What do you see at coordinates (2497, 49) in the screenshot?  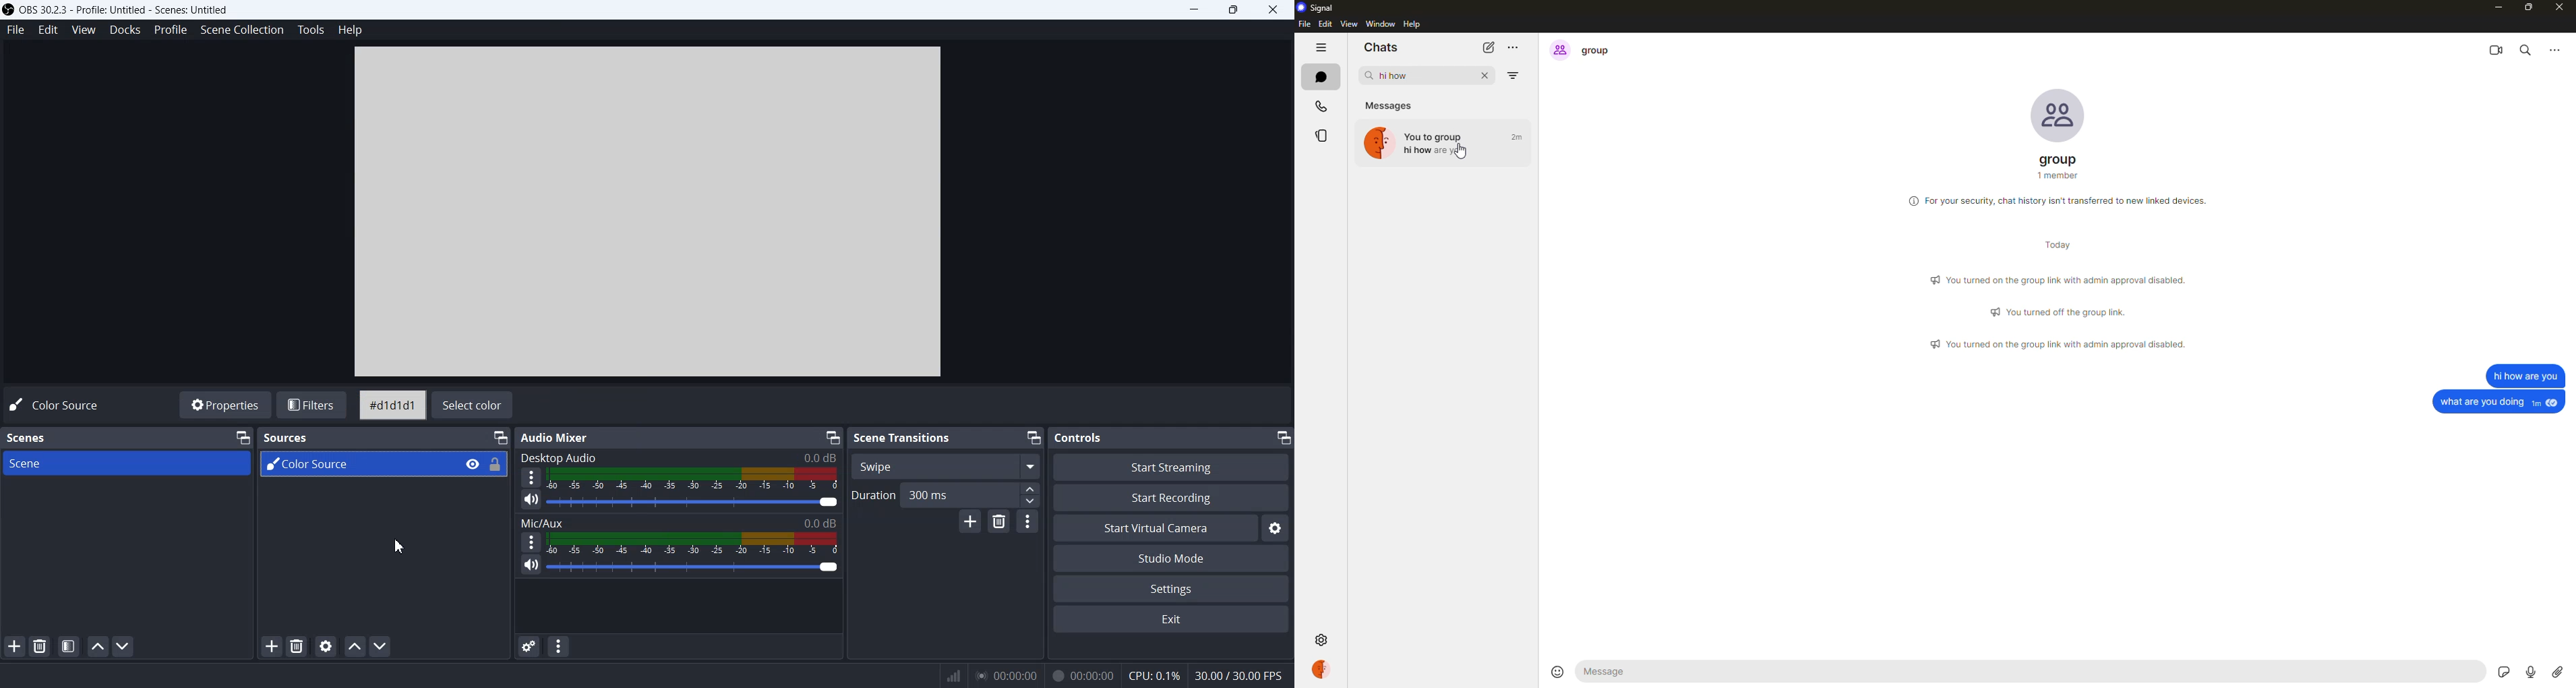 I see `video call` at bounding box center [2497, 49].